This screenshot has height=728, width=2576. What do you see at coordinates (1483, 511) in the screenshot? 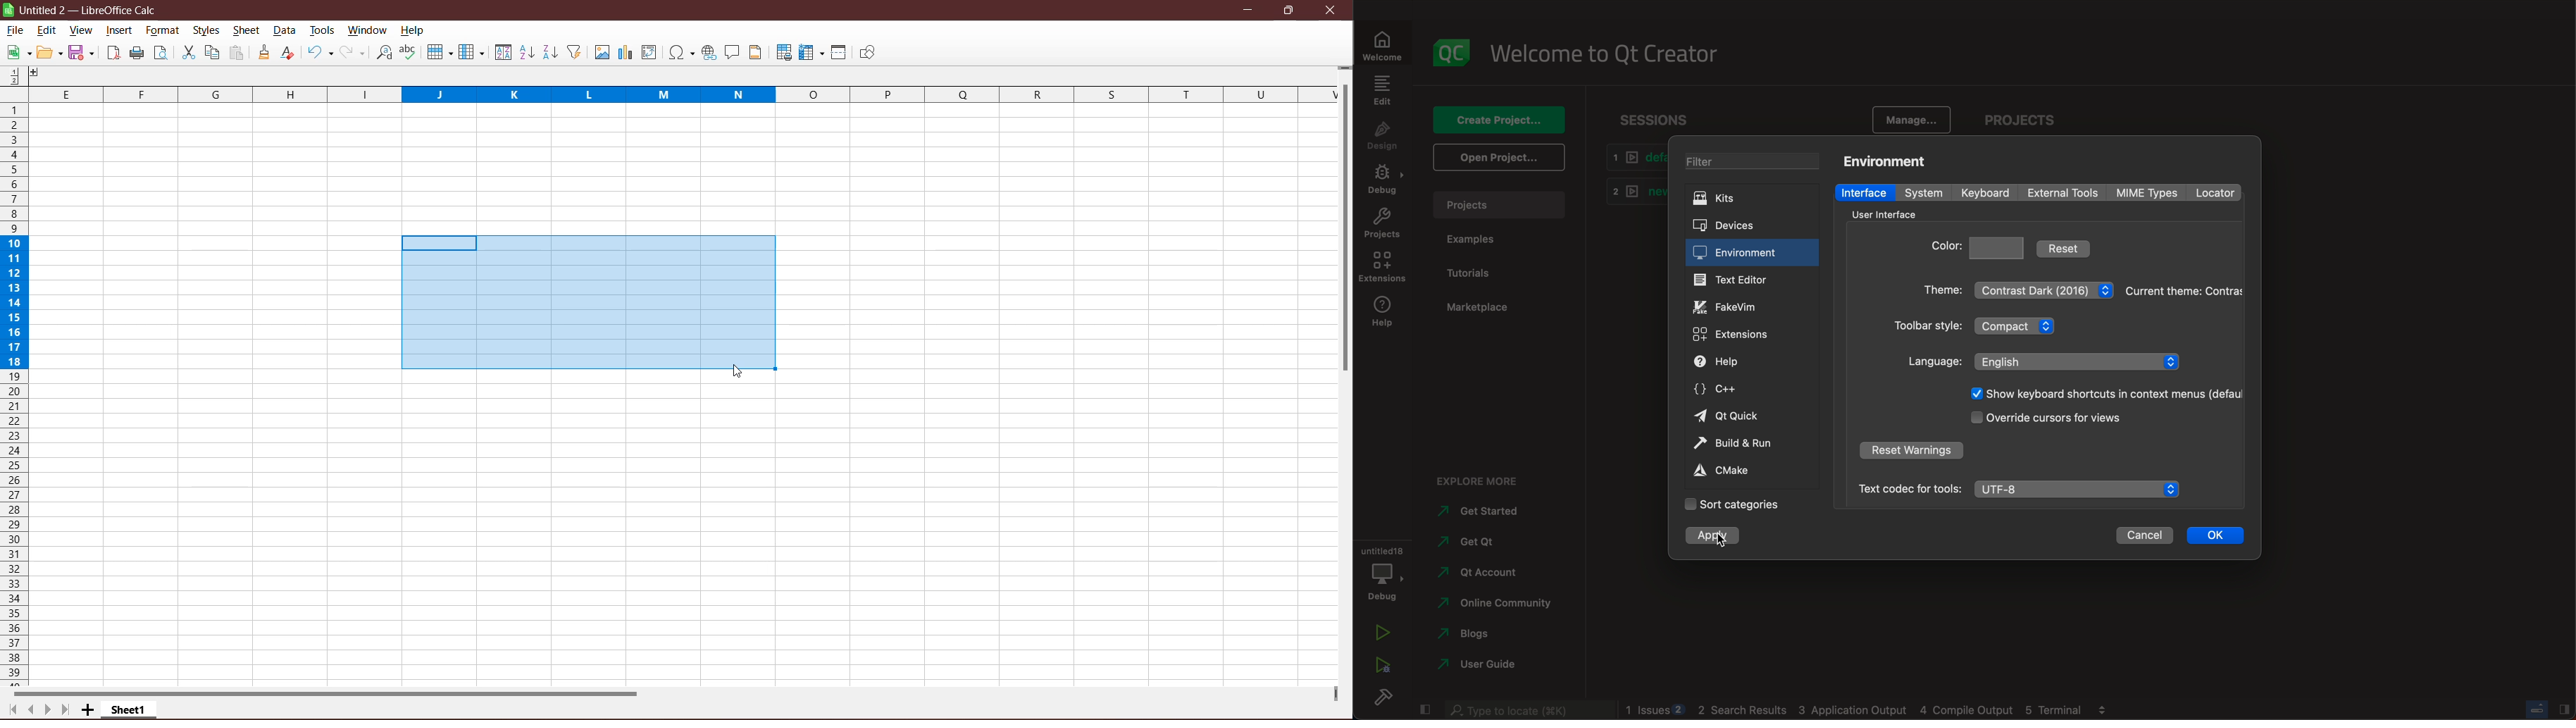
I see `started` at bounding box center [1483, 511].